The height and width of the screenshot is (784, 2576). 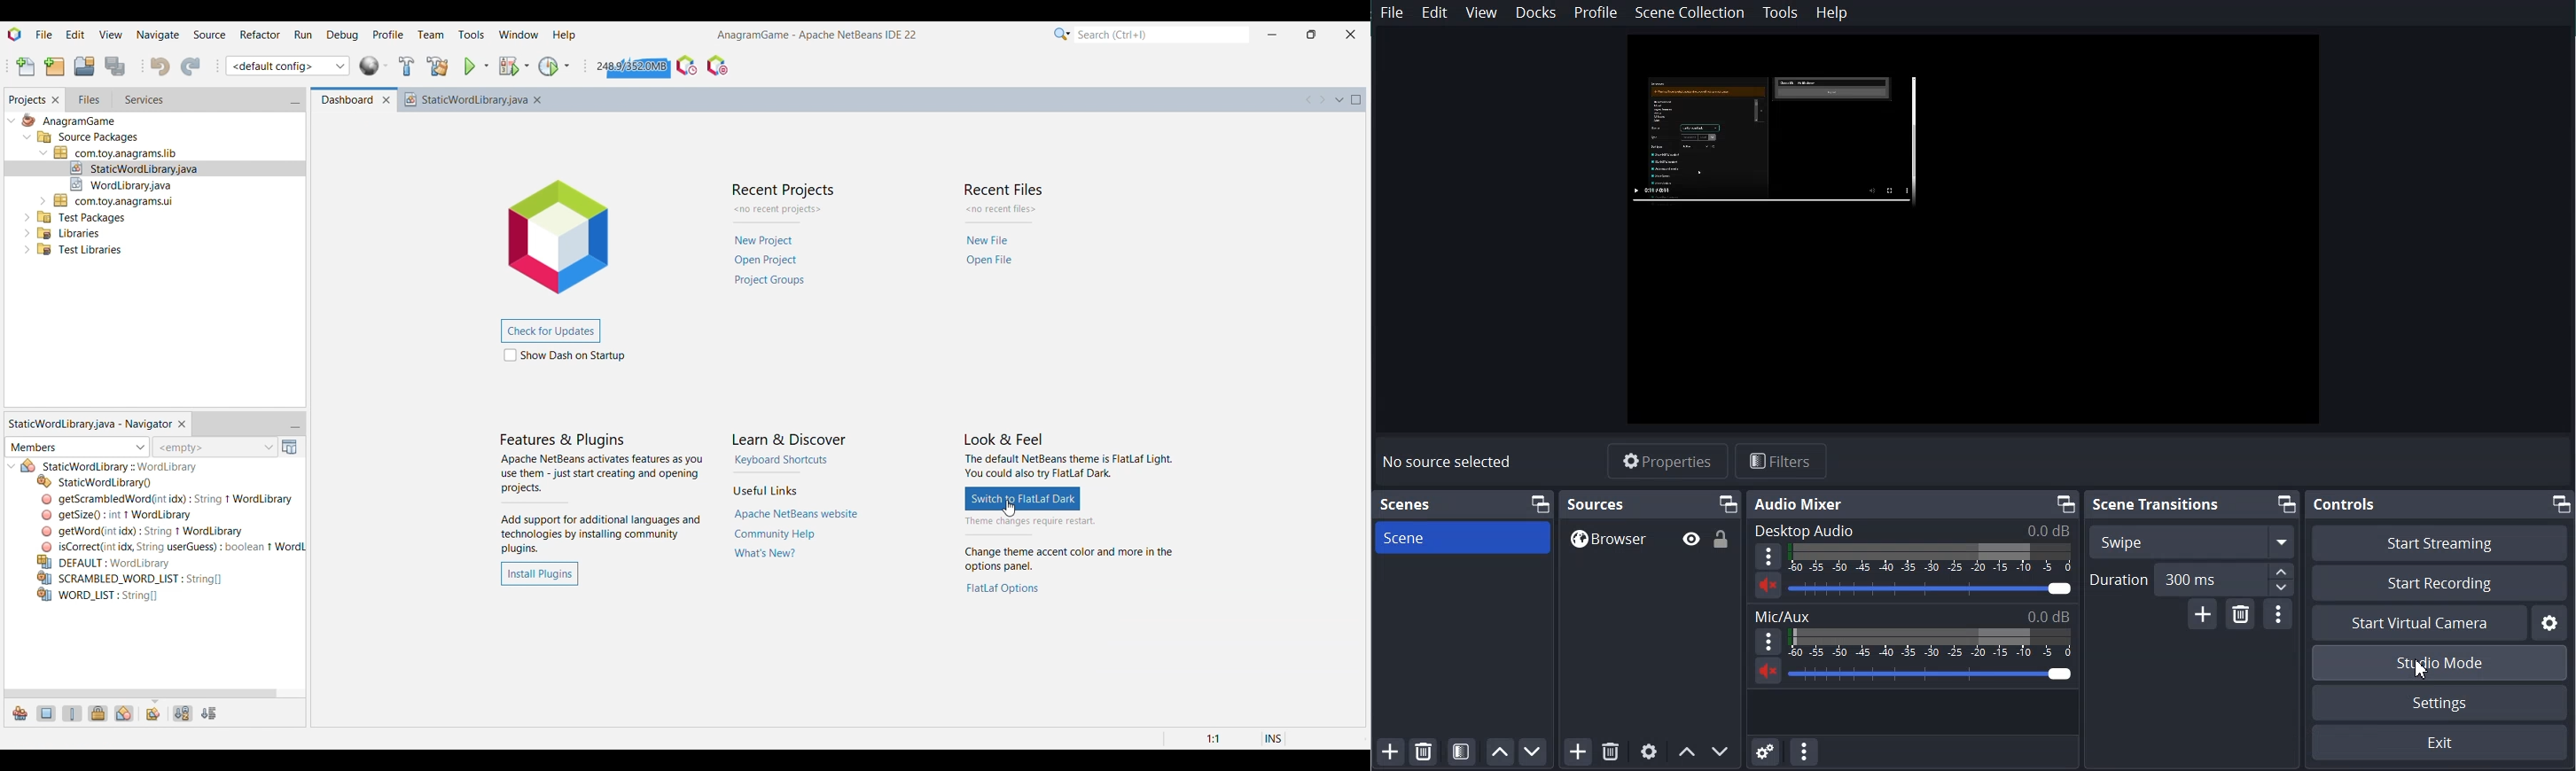 I want to click on Duration, so click(x=2191, y=580).